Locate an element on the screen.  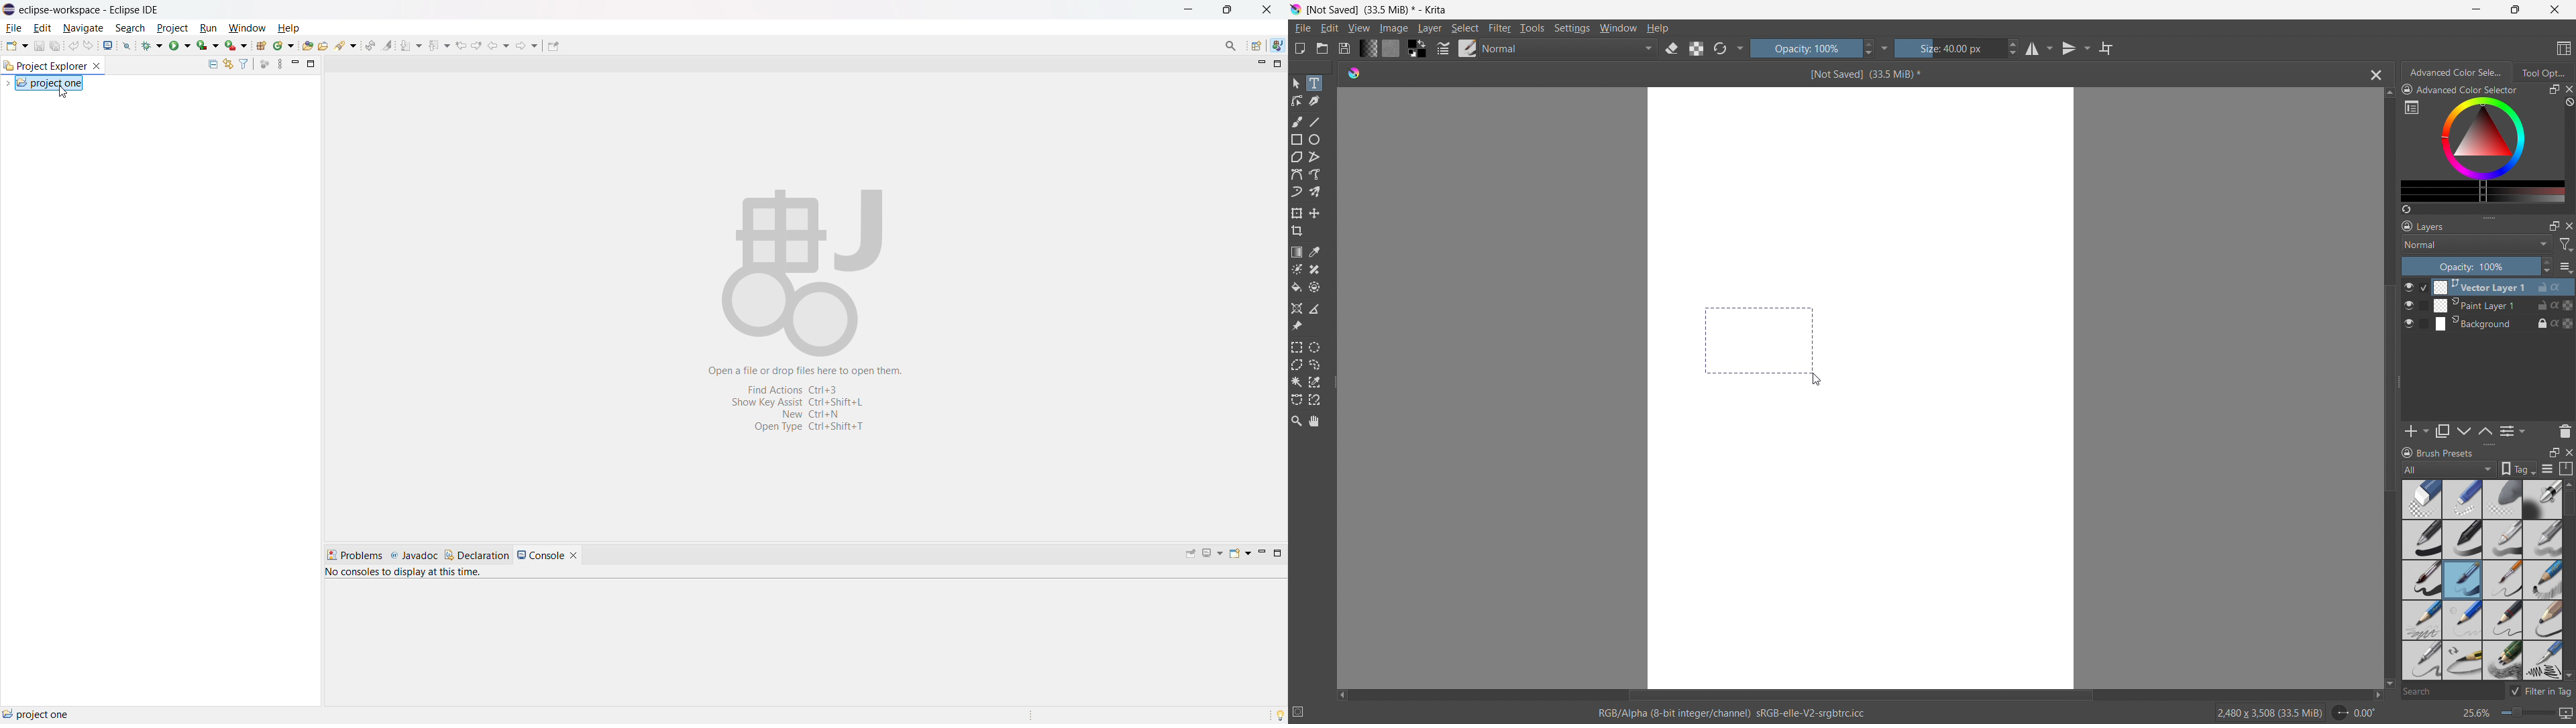
more settings is located at coordinates (1885, 48).